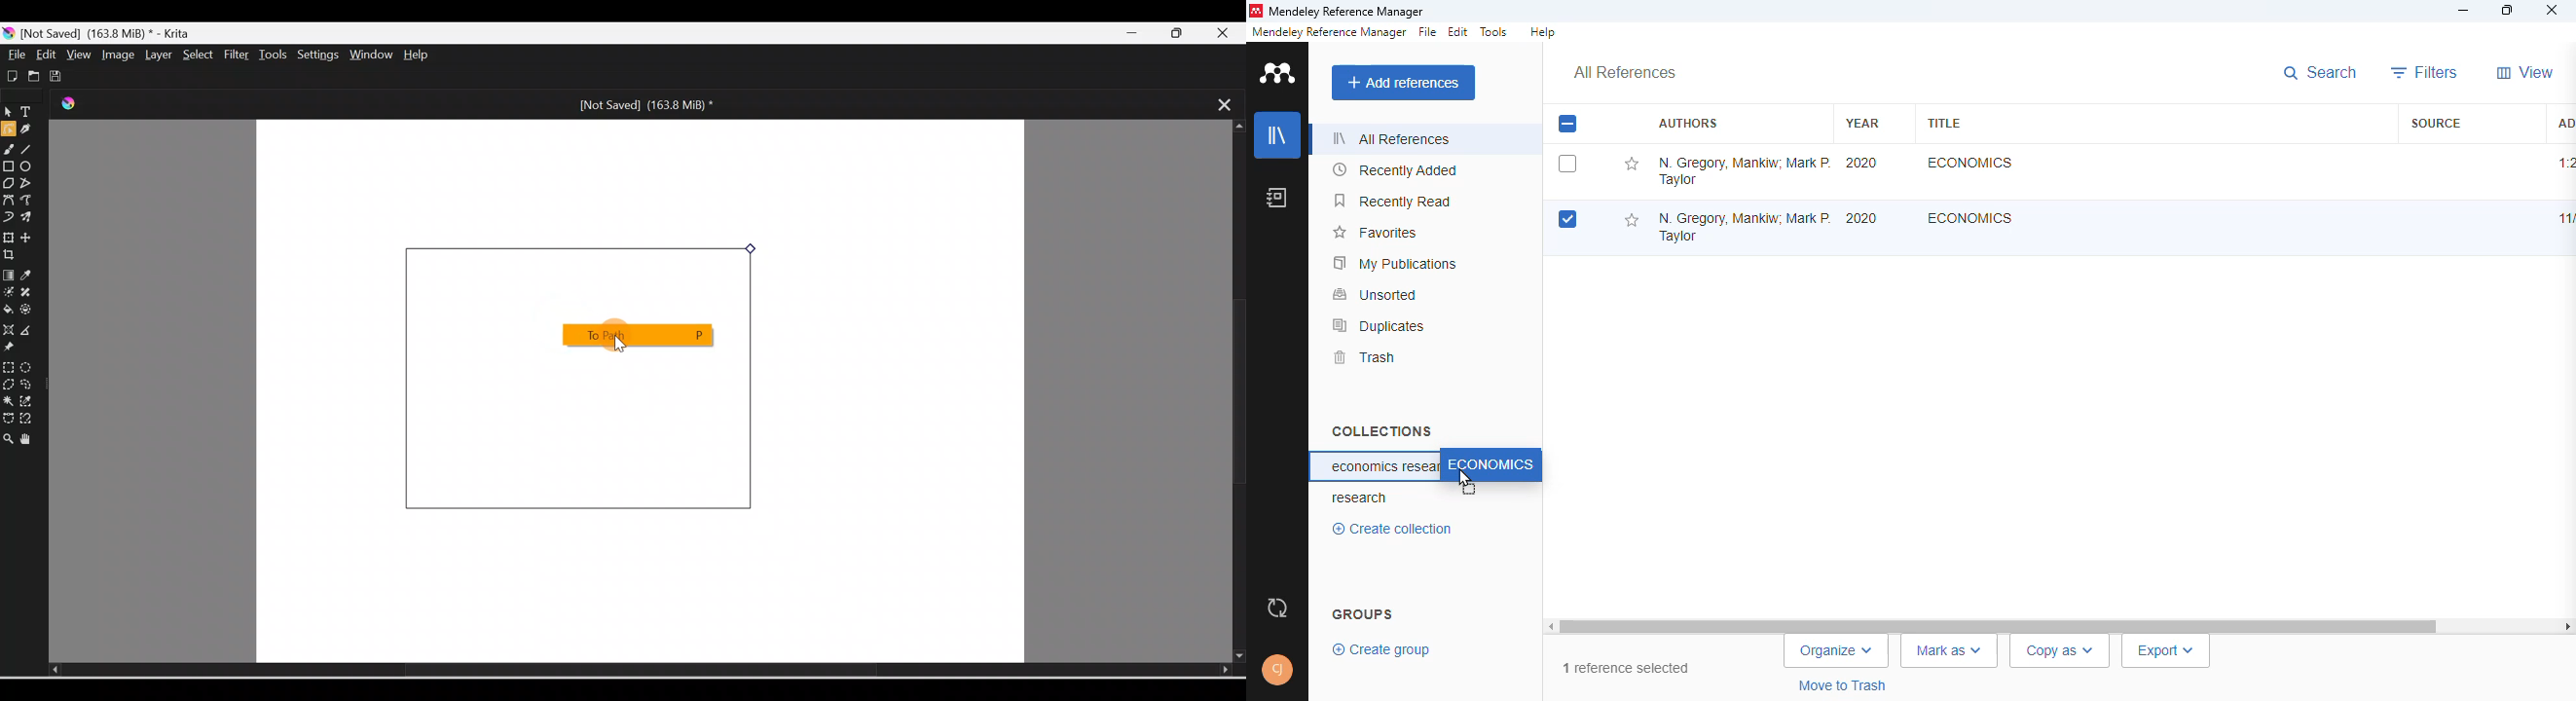 Image resolution: width=2576 pixels, height=728 pixels. What do you see at coordinates (8, 183) in the screenshot?
I see `Polygon` at bounding box center [8, 183].